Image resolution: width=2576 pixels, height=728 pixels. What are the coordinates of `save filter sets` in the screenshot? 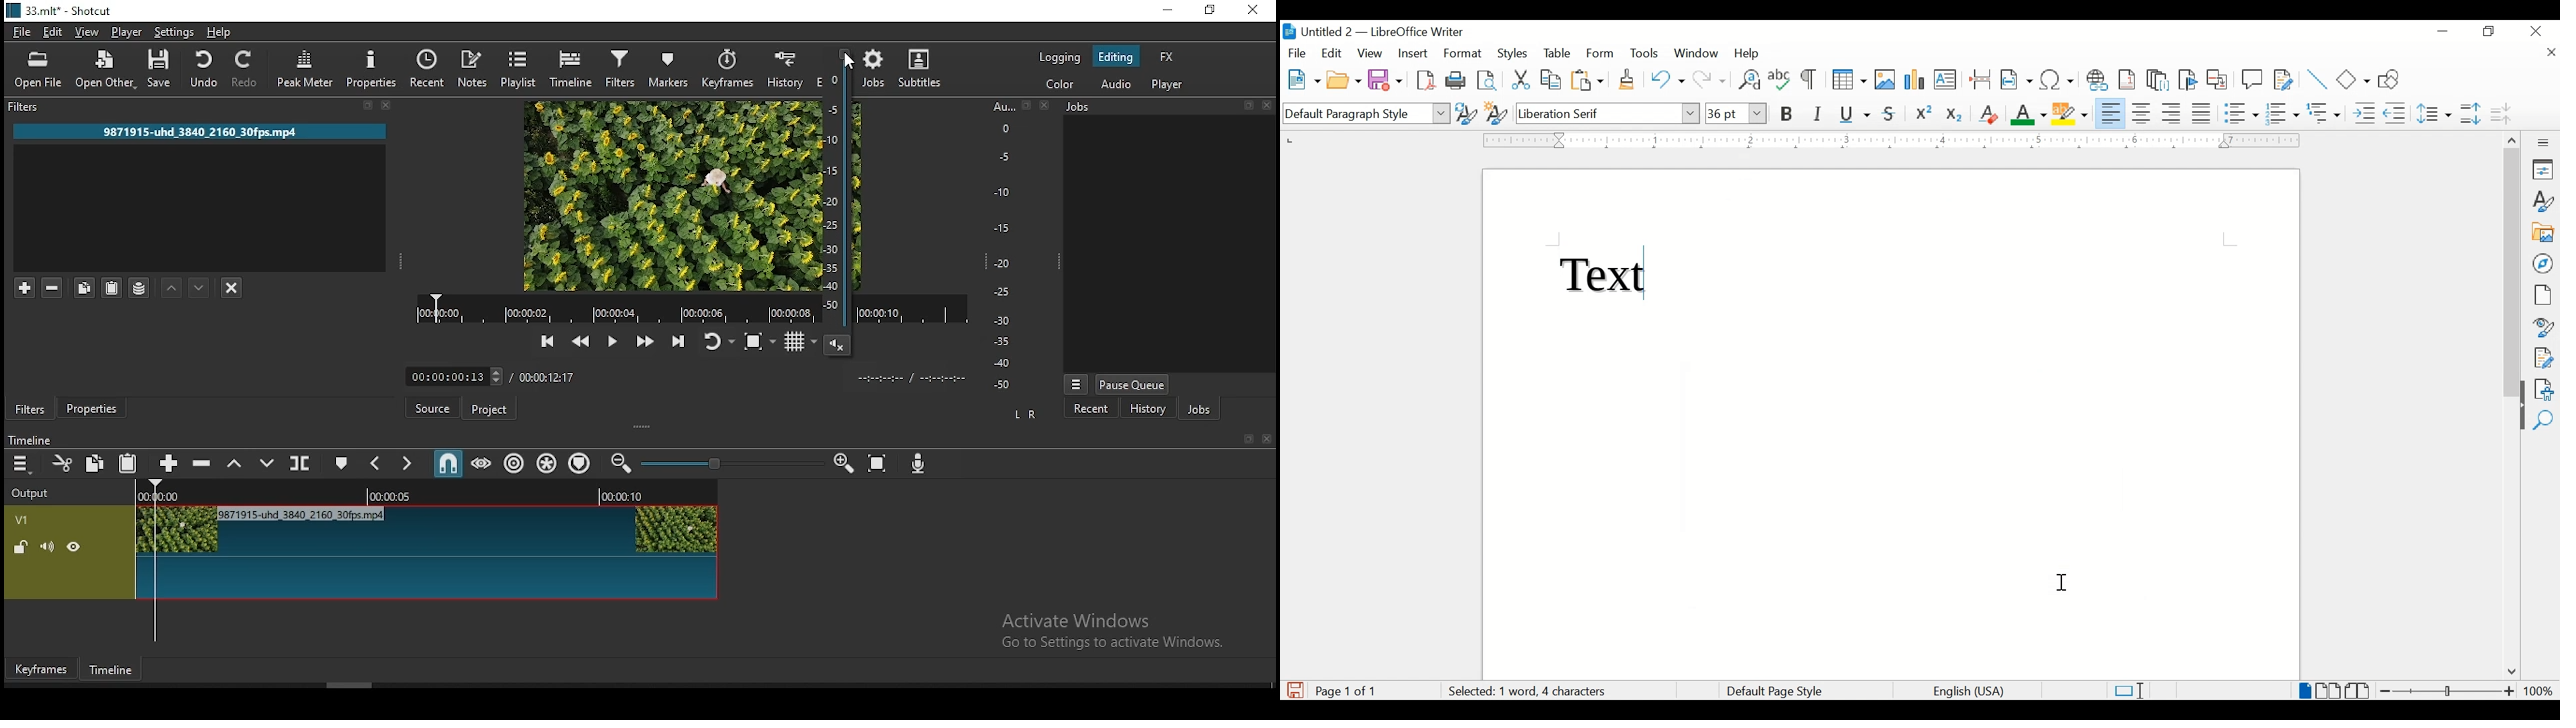 It's located at (141, 290).